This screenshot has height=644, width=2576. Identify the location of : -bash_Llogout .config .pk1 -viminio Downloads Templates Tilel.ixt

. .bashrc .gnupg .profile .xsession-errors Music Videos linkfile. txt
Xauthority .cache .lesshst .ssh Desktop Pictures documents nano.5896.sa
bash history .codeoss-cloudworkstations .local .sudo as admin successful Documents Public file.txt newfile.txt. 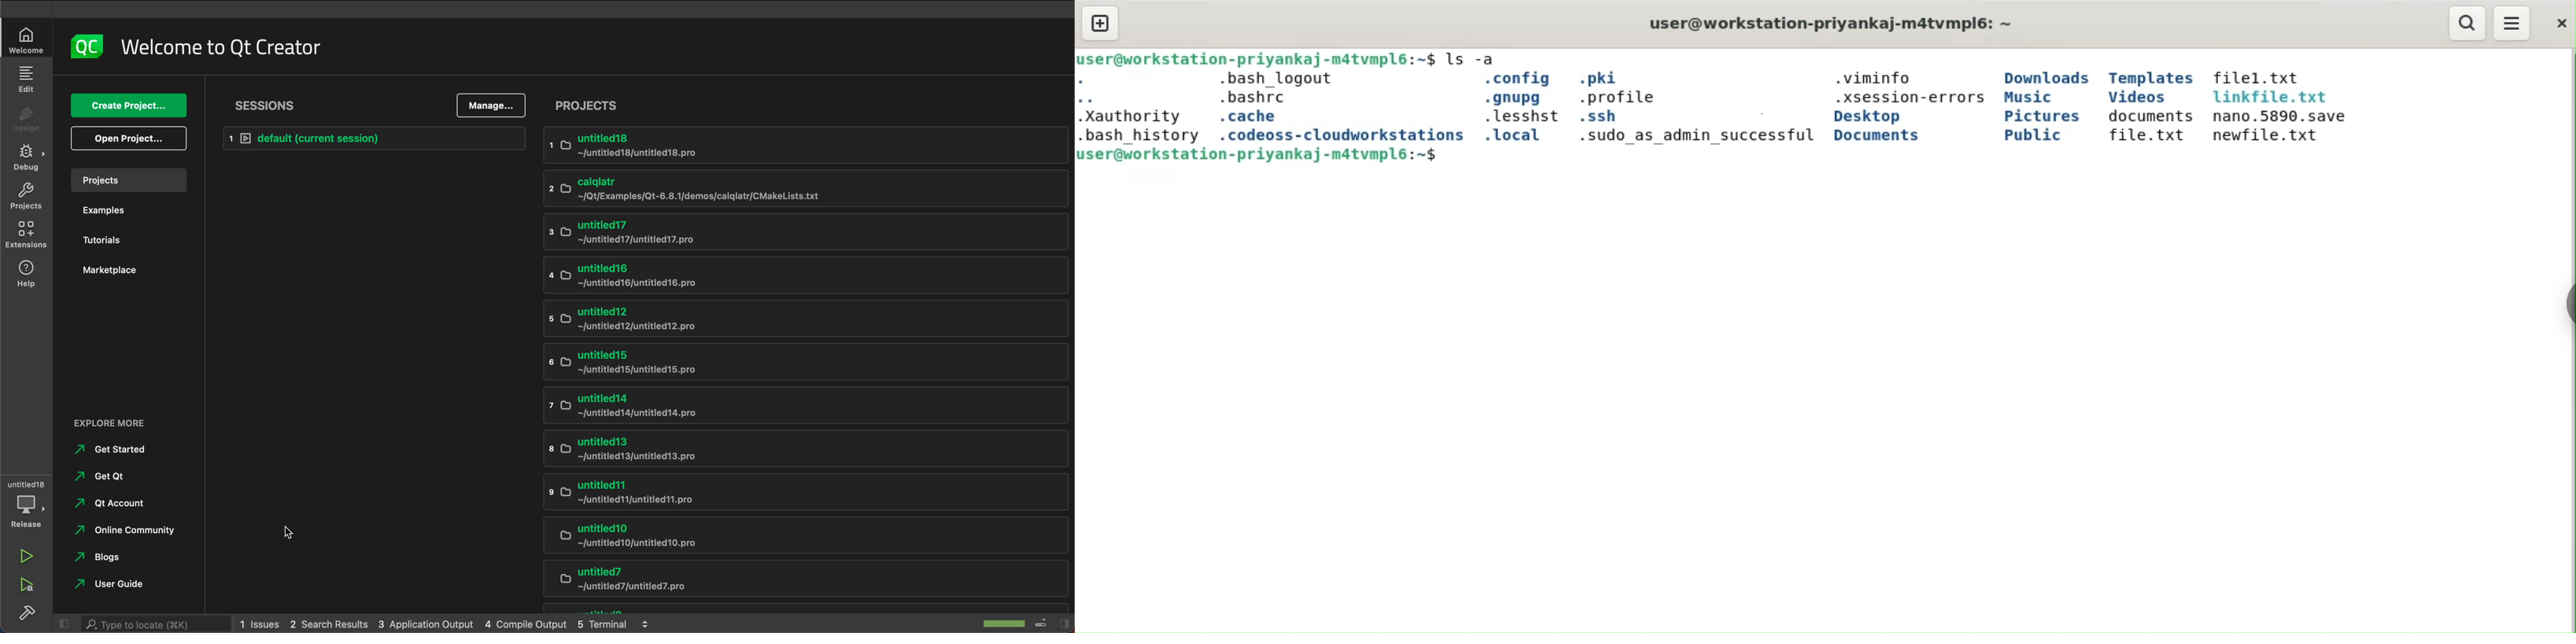
(1716, 108).